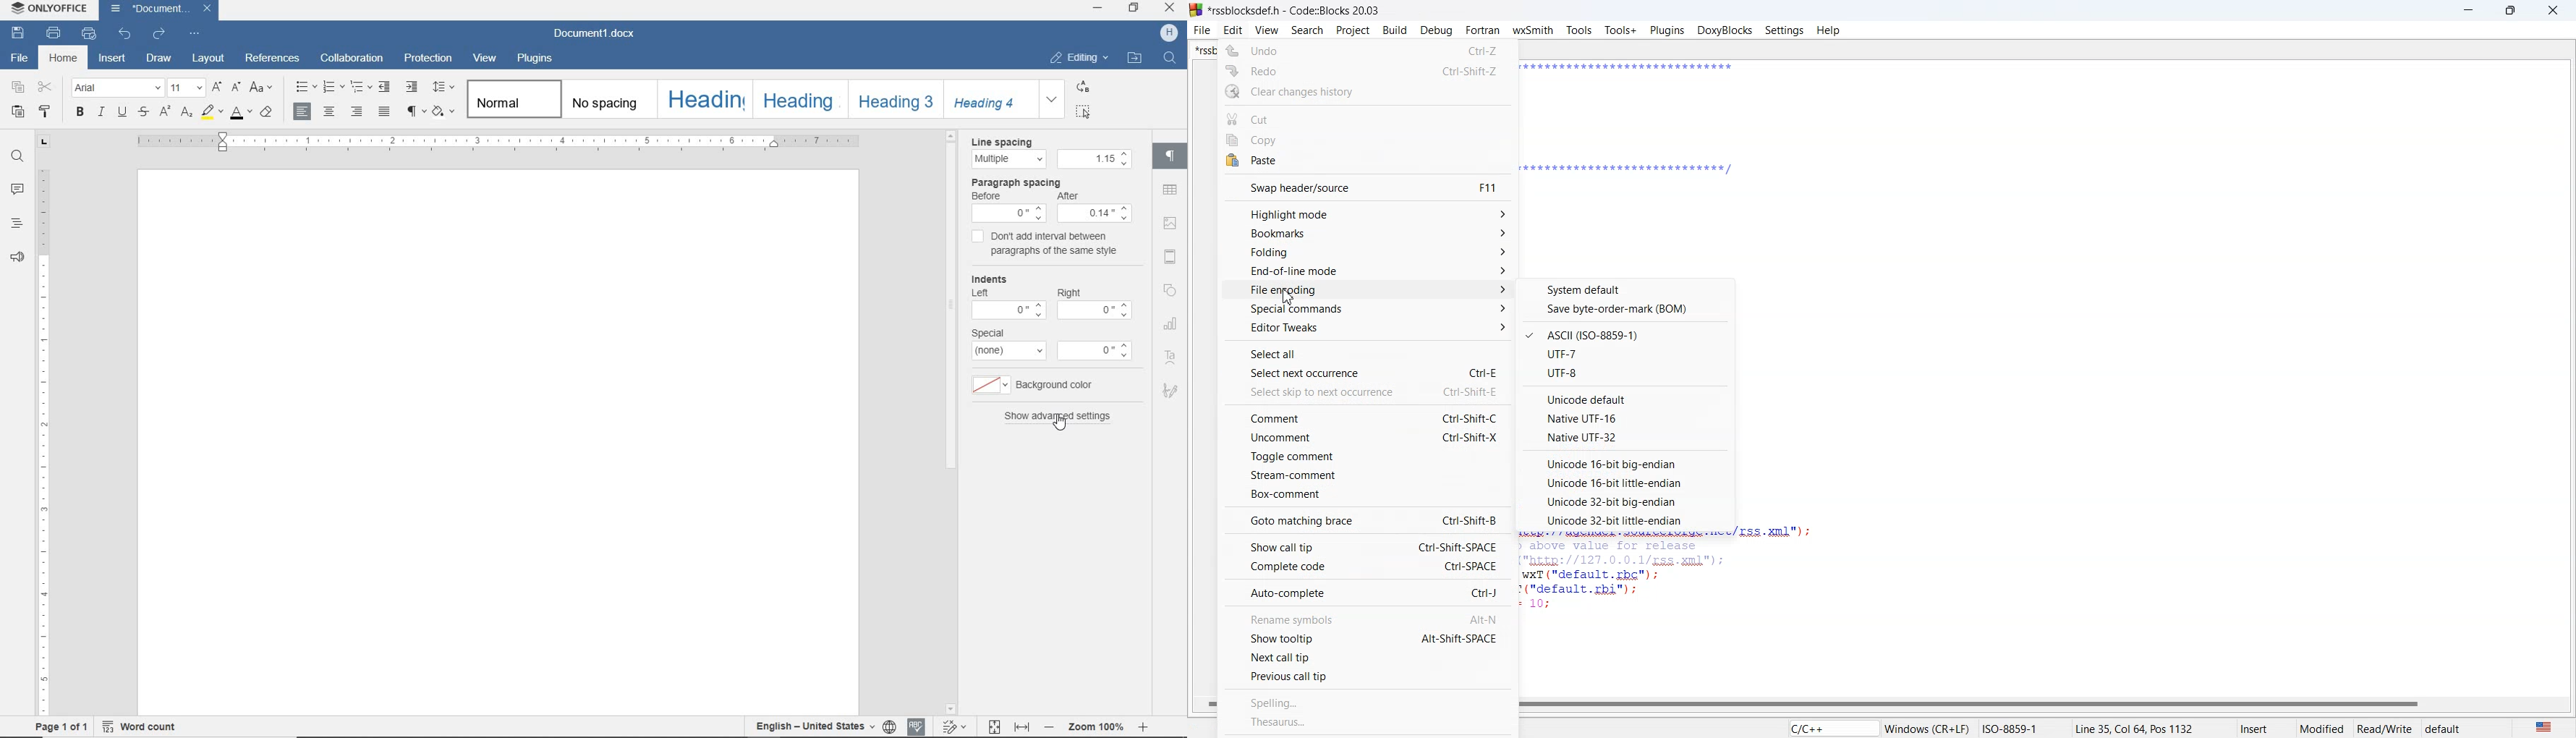 The image size is (2576, 756). I want to click on Windows(CR+LF), so click(1976, 727).